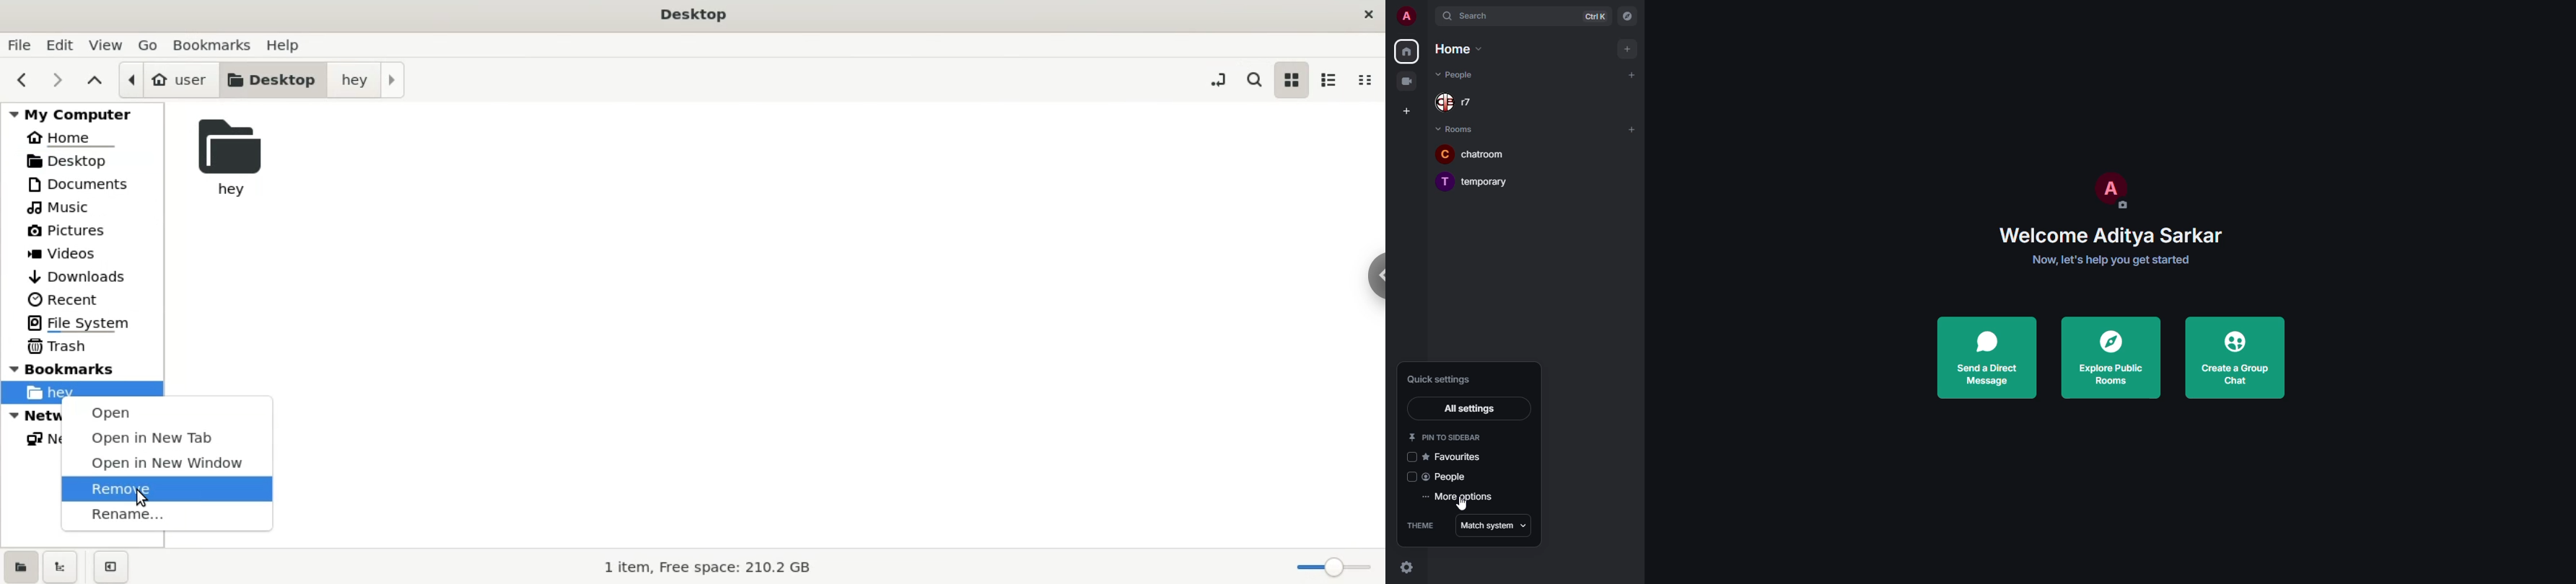 The height and width of the screenshot is (588, 2576). What do you see at coordinates (371, 79) in the screenshot?
I see `hey` at bounding box center [371, 79].